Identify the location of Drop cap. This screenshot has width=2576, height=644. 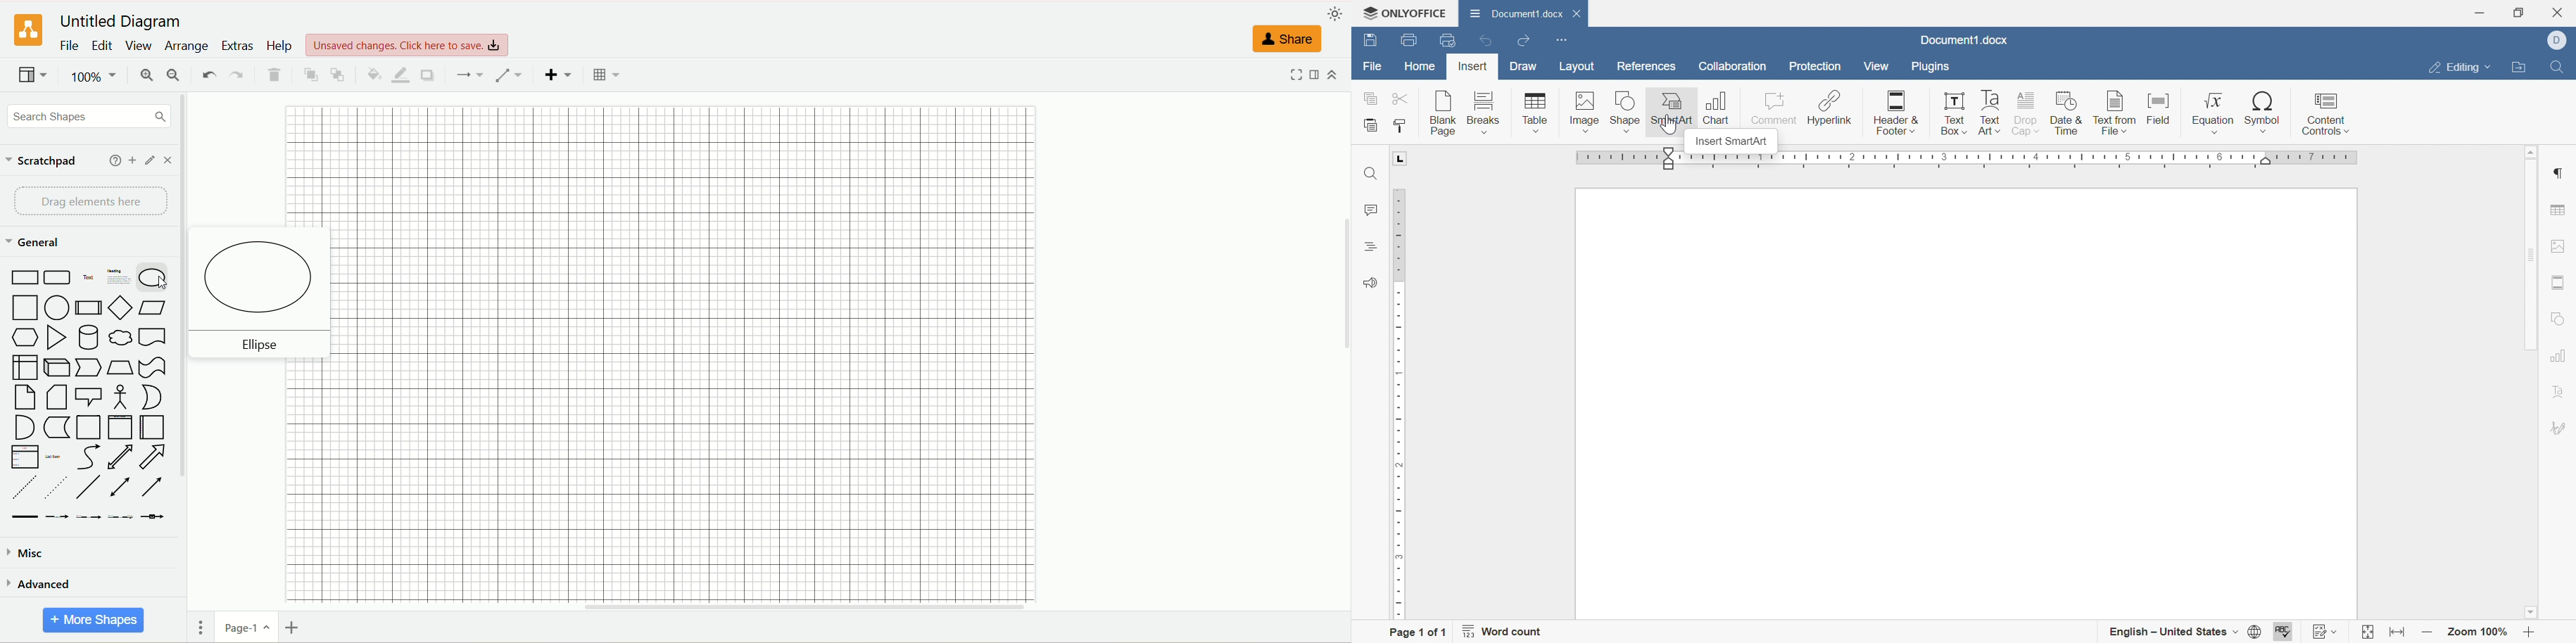
(2027, 114).